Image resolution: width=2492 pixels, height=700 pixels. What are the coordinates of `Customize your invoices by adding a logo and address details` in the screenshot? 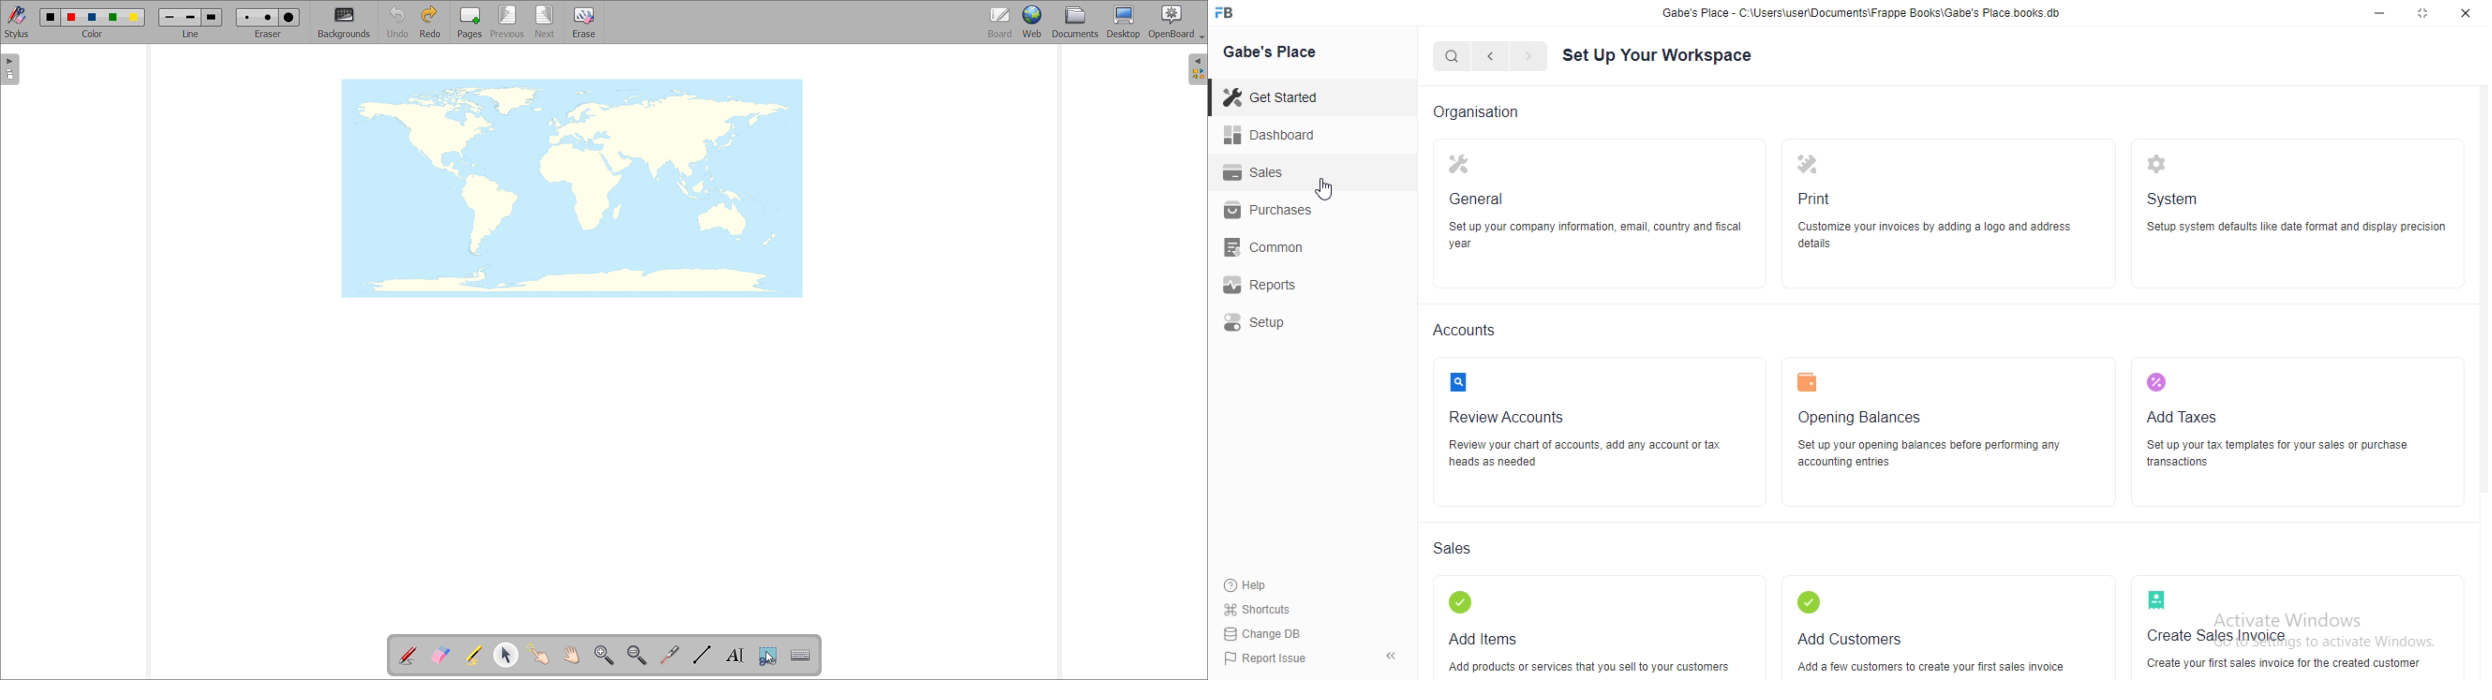 It's located at (1934, 235).